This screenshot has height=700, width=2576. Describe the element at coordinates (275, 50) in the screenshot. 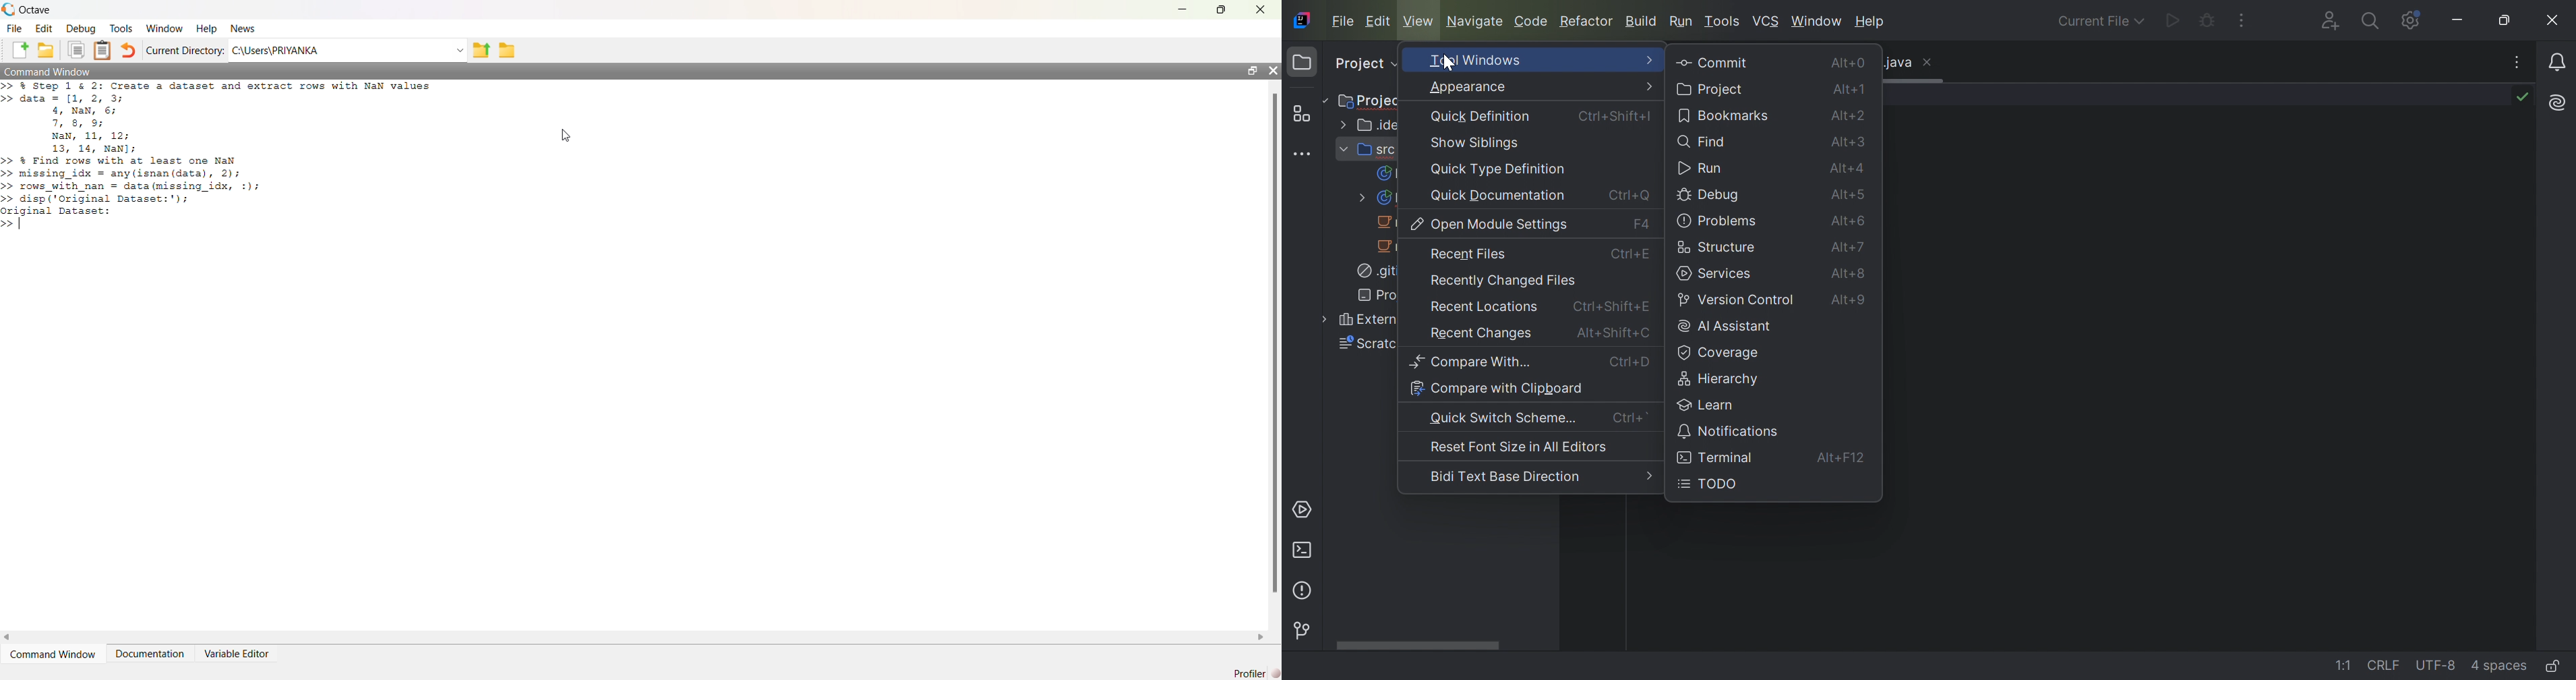

I see `C:\Users\PRIYANKA` at that location.